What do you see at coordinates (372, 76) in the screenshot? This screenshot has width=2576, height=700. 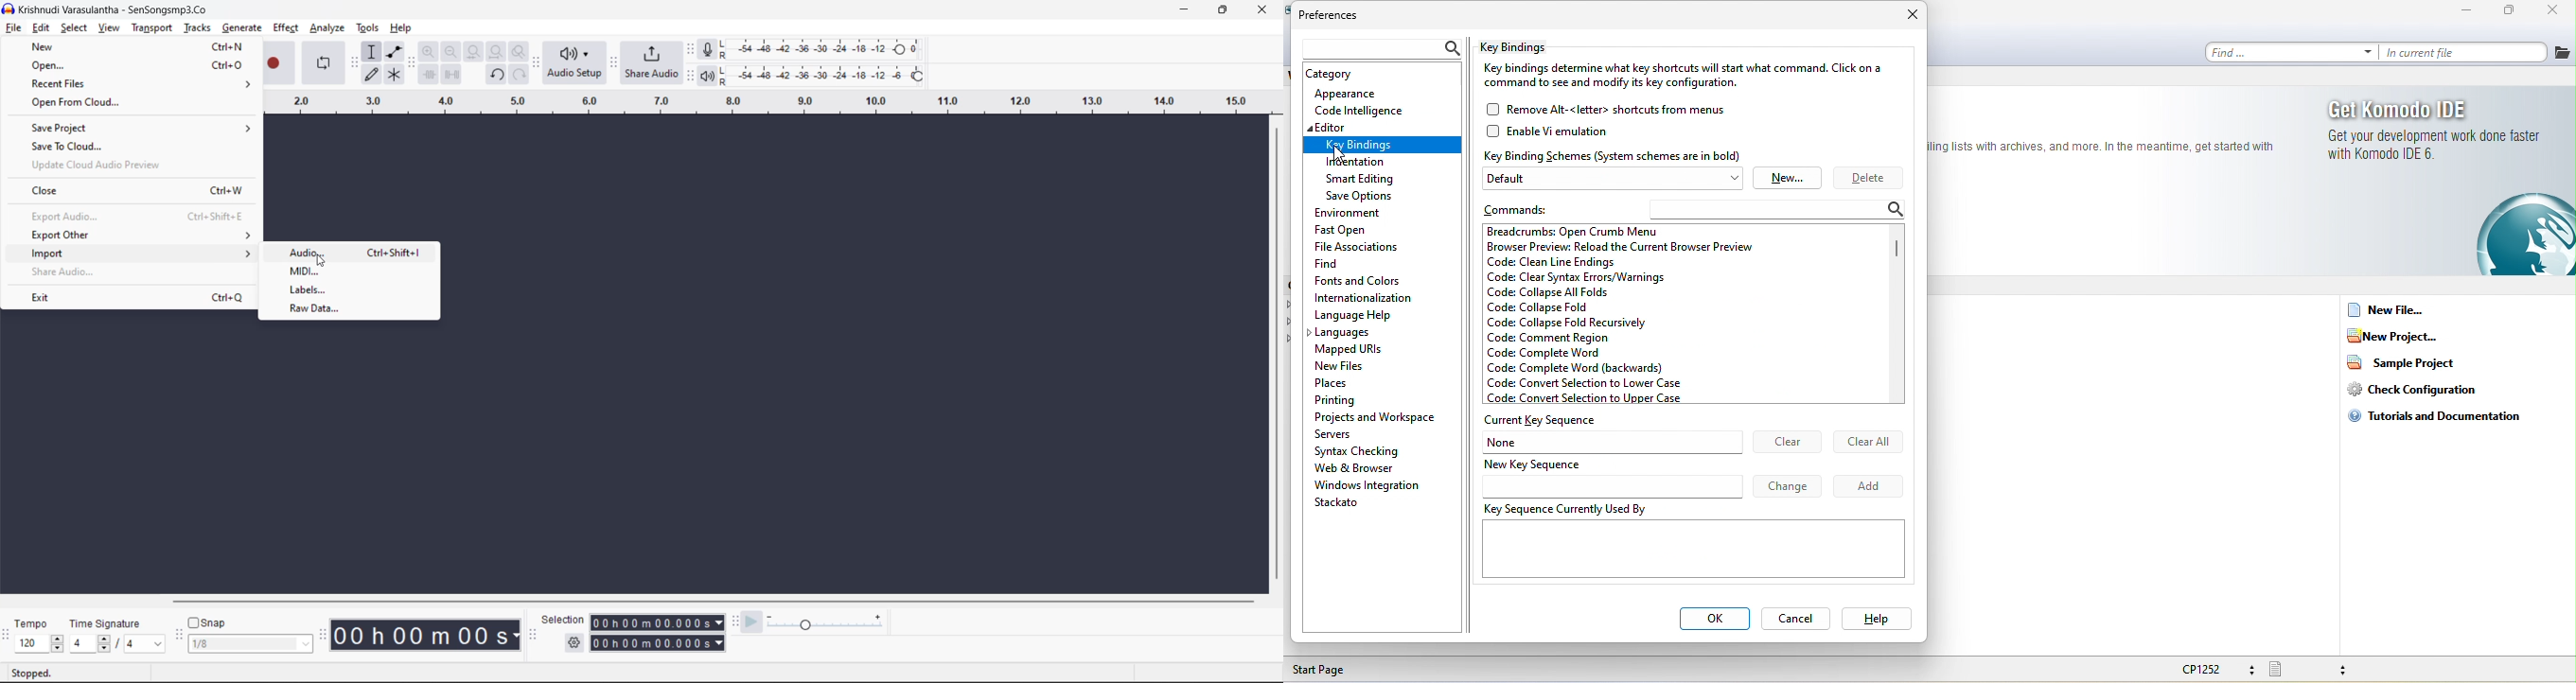 I see `draw tool` at bounding box center [372, 76].